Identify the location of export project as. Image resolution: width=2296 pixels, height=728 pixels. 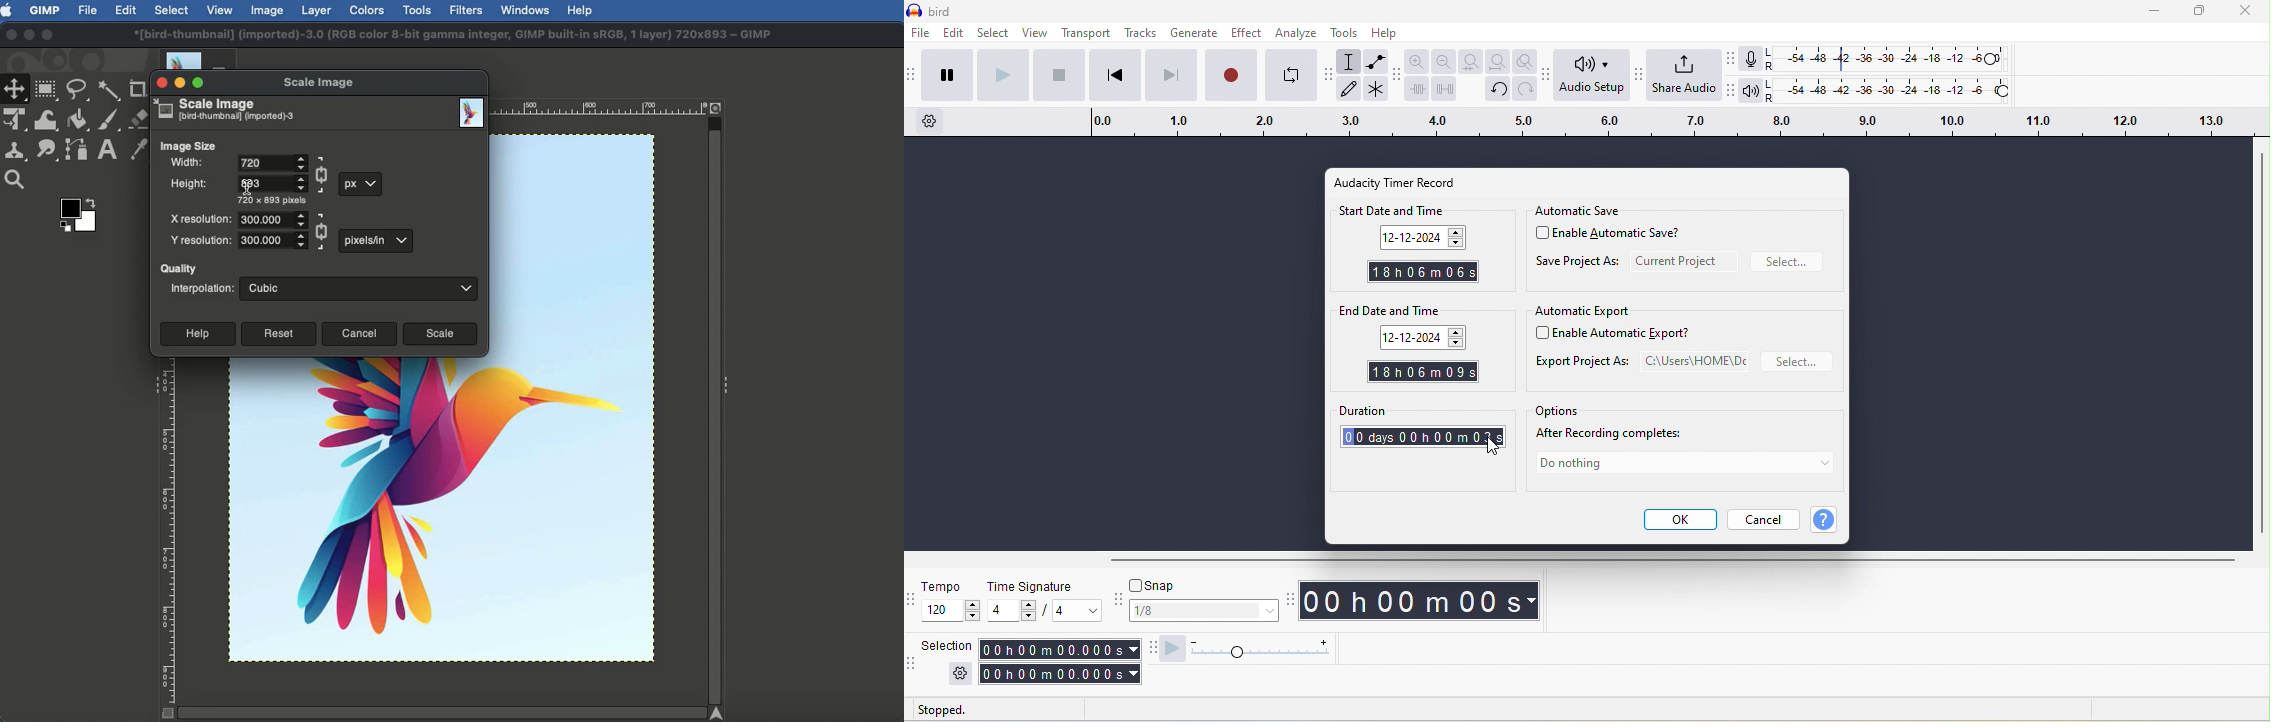
(1640, 362).